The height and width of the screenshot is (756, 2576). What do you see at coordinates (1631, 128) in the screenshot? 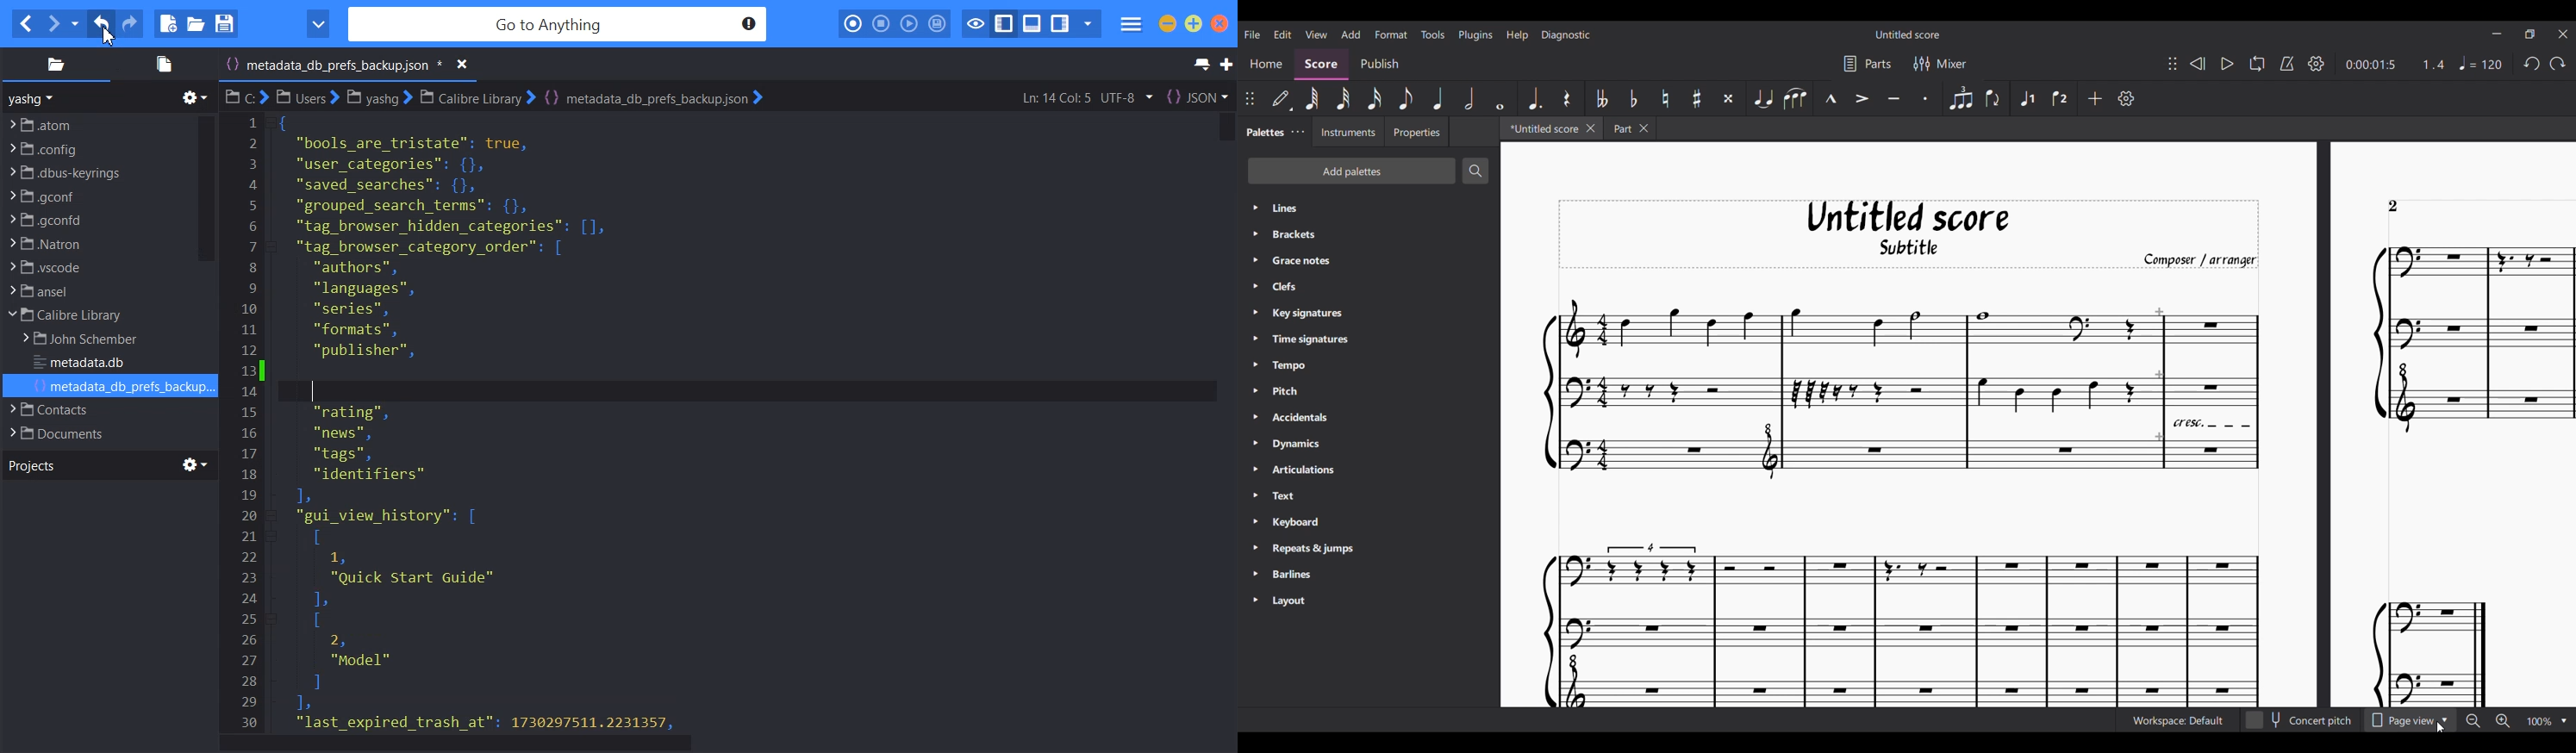
I see `Earlier tab` at bounding box center [1631, 128].